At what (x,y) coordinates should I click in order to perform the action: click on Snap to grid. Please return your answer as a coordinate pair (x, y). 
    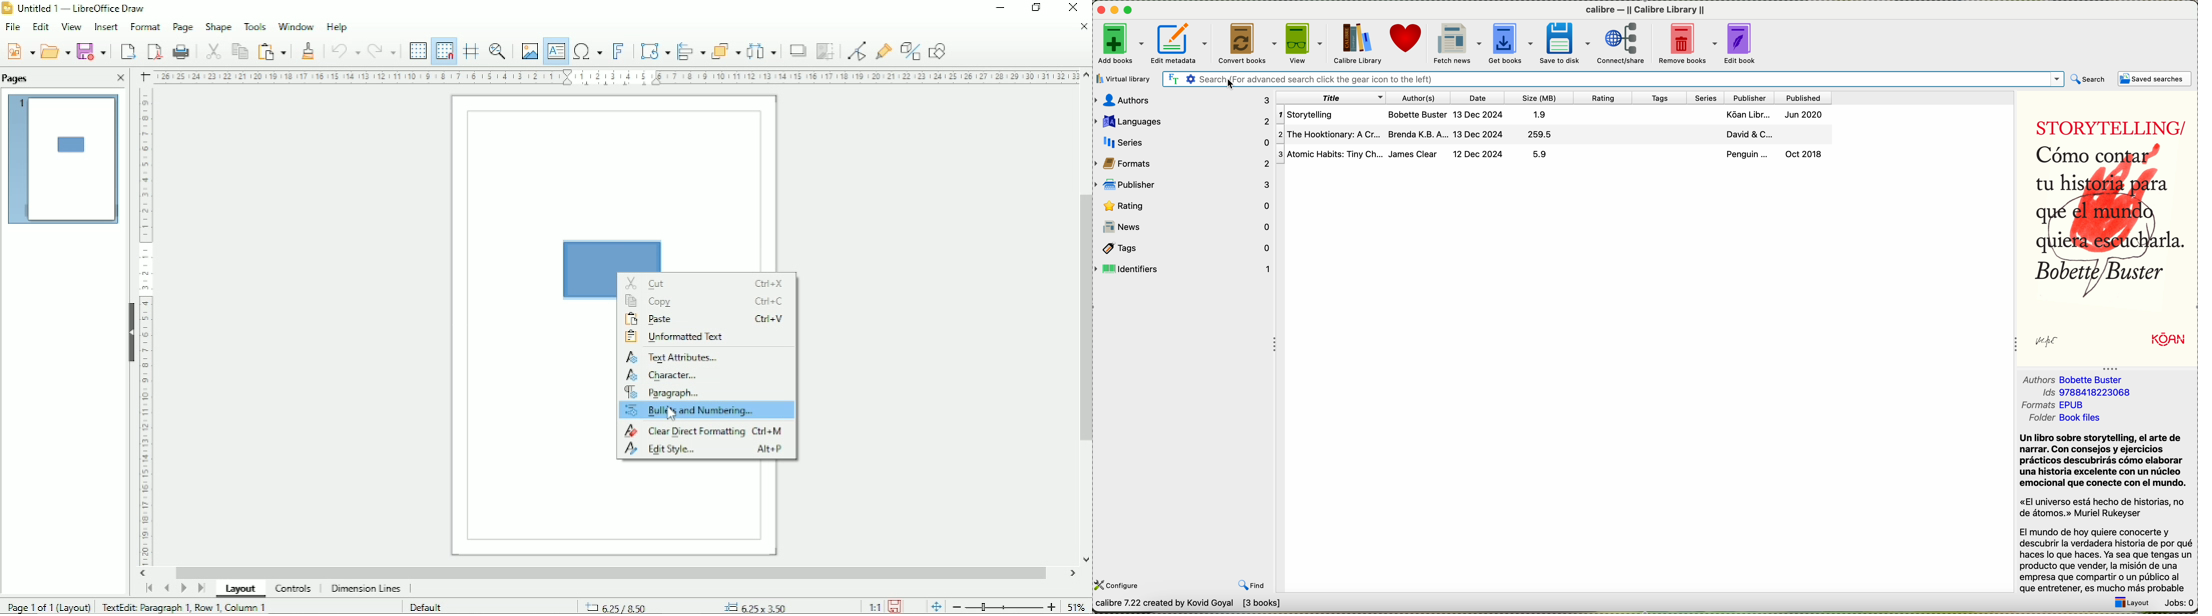
    Looking at the image, I should click on (443, 51).